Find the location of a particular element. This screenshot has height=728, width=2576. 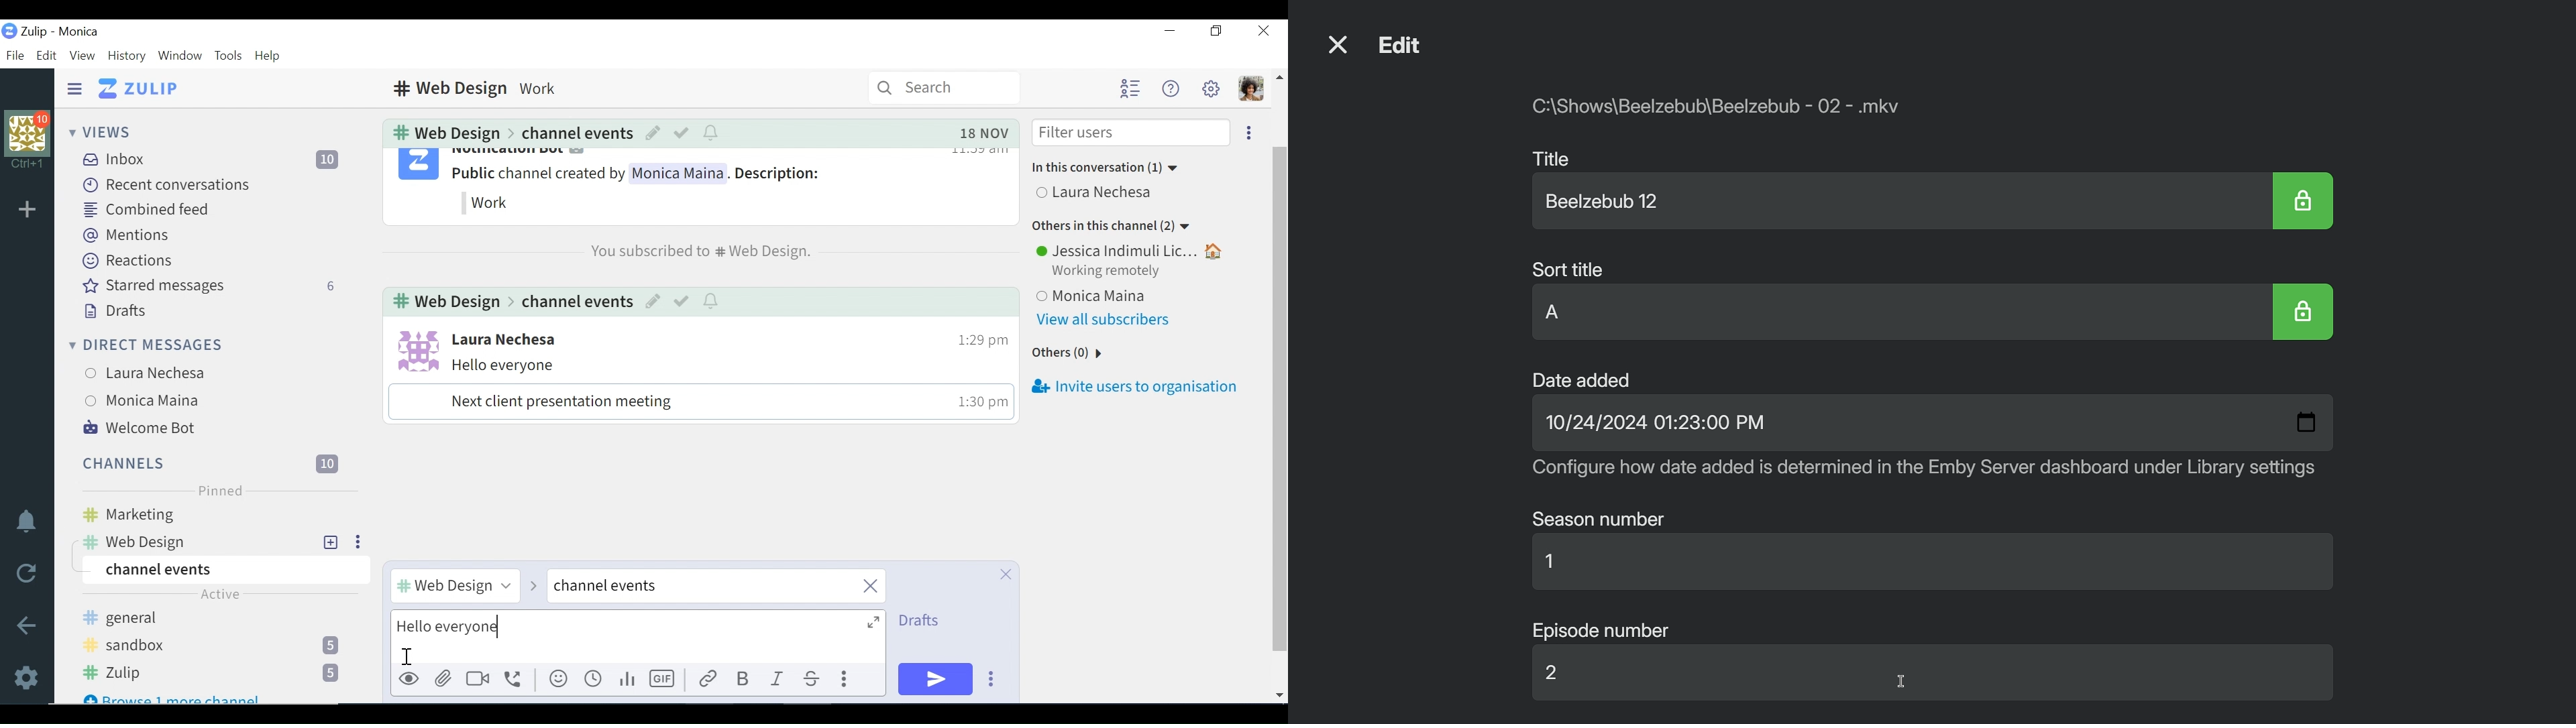

cursor is located at coordinates (406, 654).